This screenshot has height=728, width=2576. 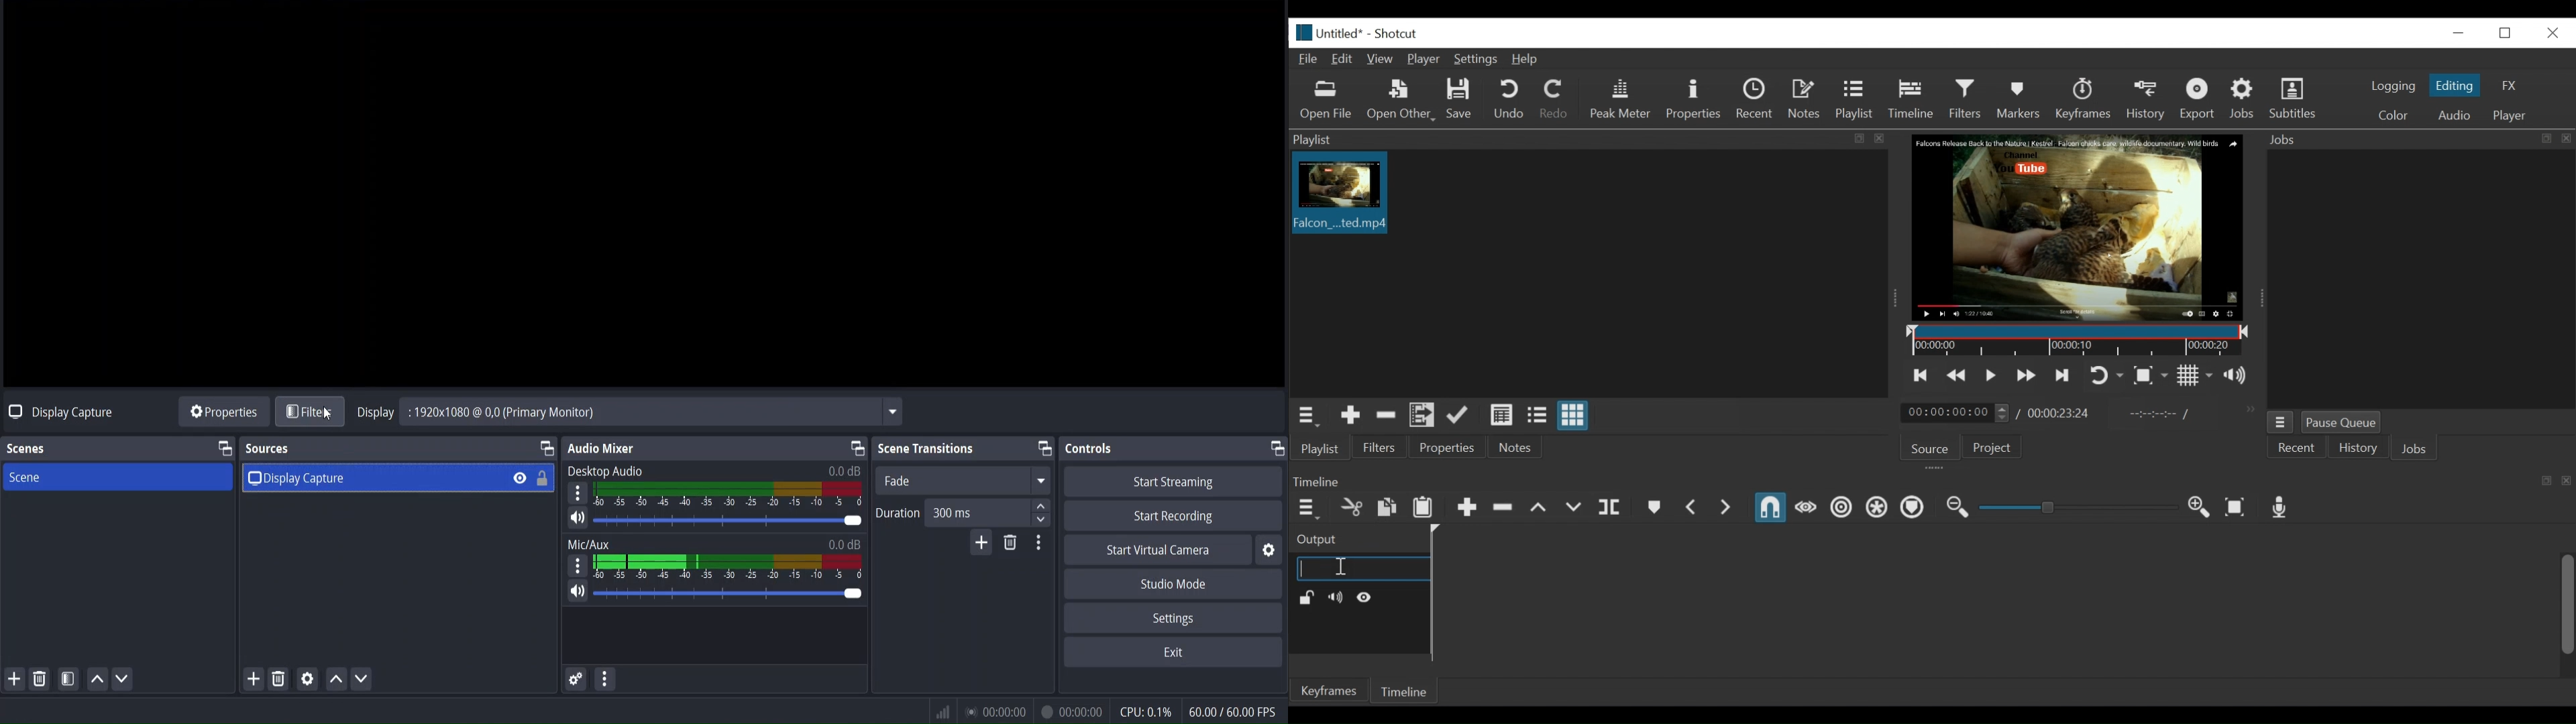 What do you see at coordinates (1989, 446) in the screenshot?
I see `Project` at bounding box center [1989, 446].